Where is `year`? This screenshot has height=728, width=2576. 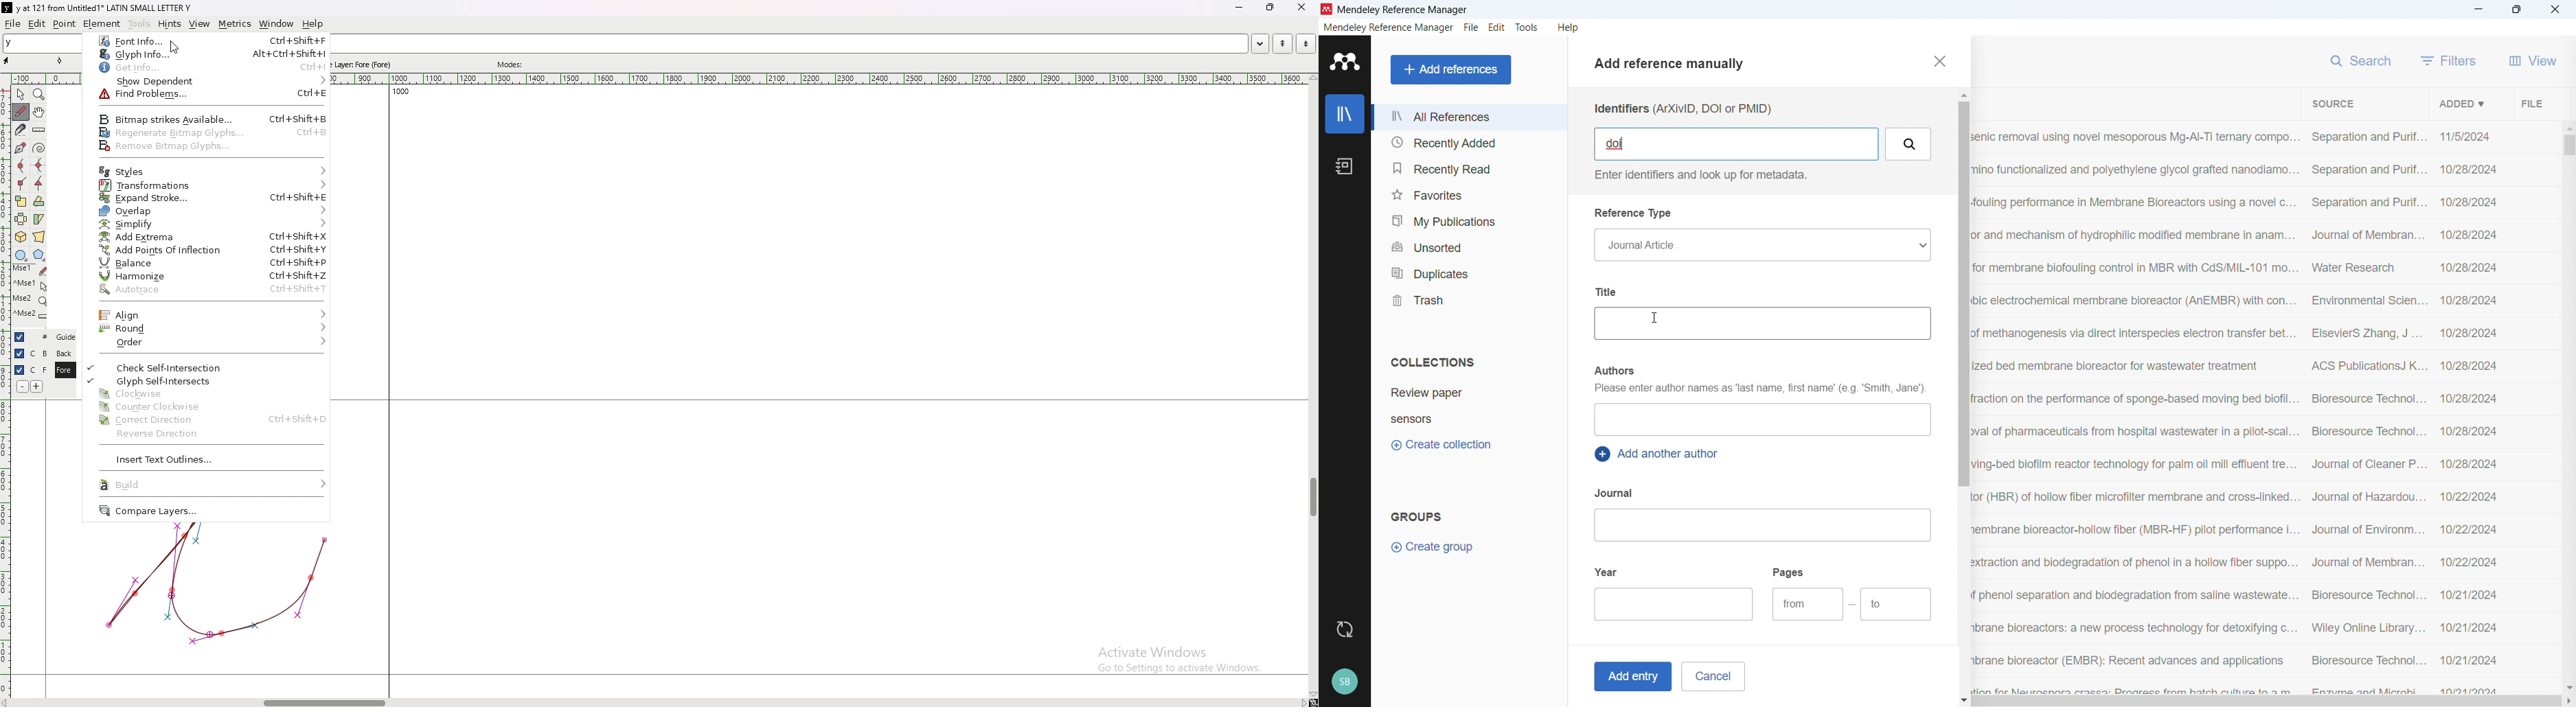 year is located at coordinates (1607, 571).